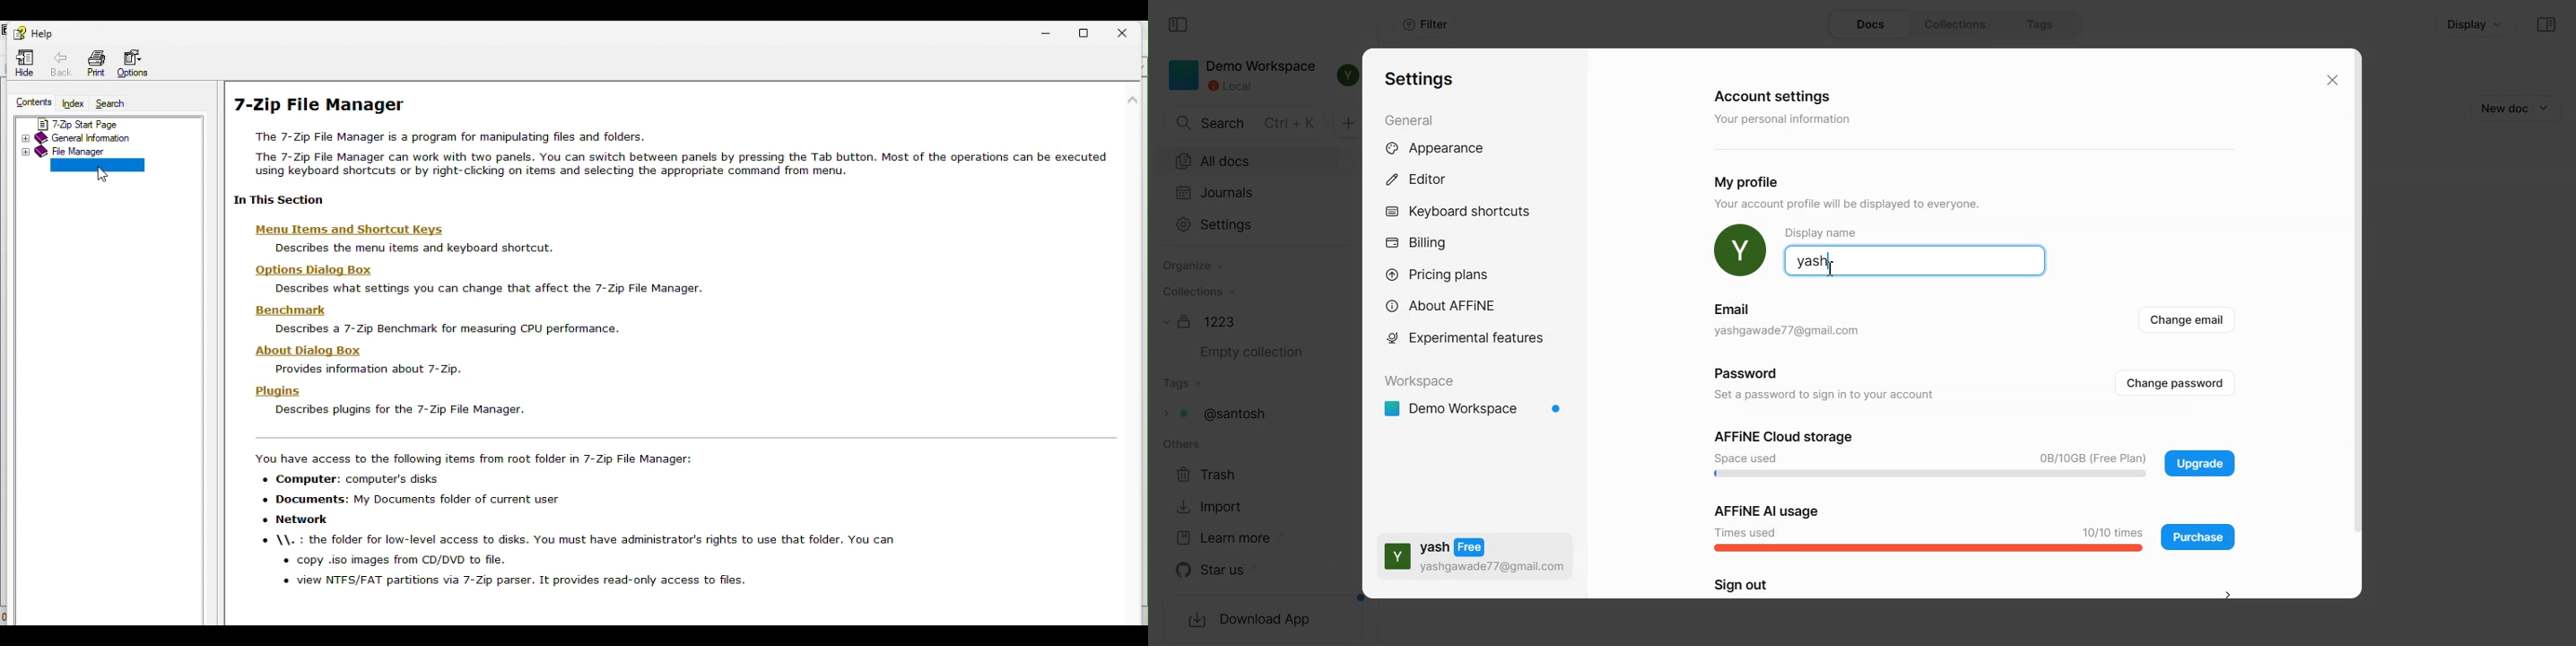  What do you see at coordinates (1475, 410) in the screenshot?
I see `Demo workspace` at bounding box center [1475, 410].